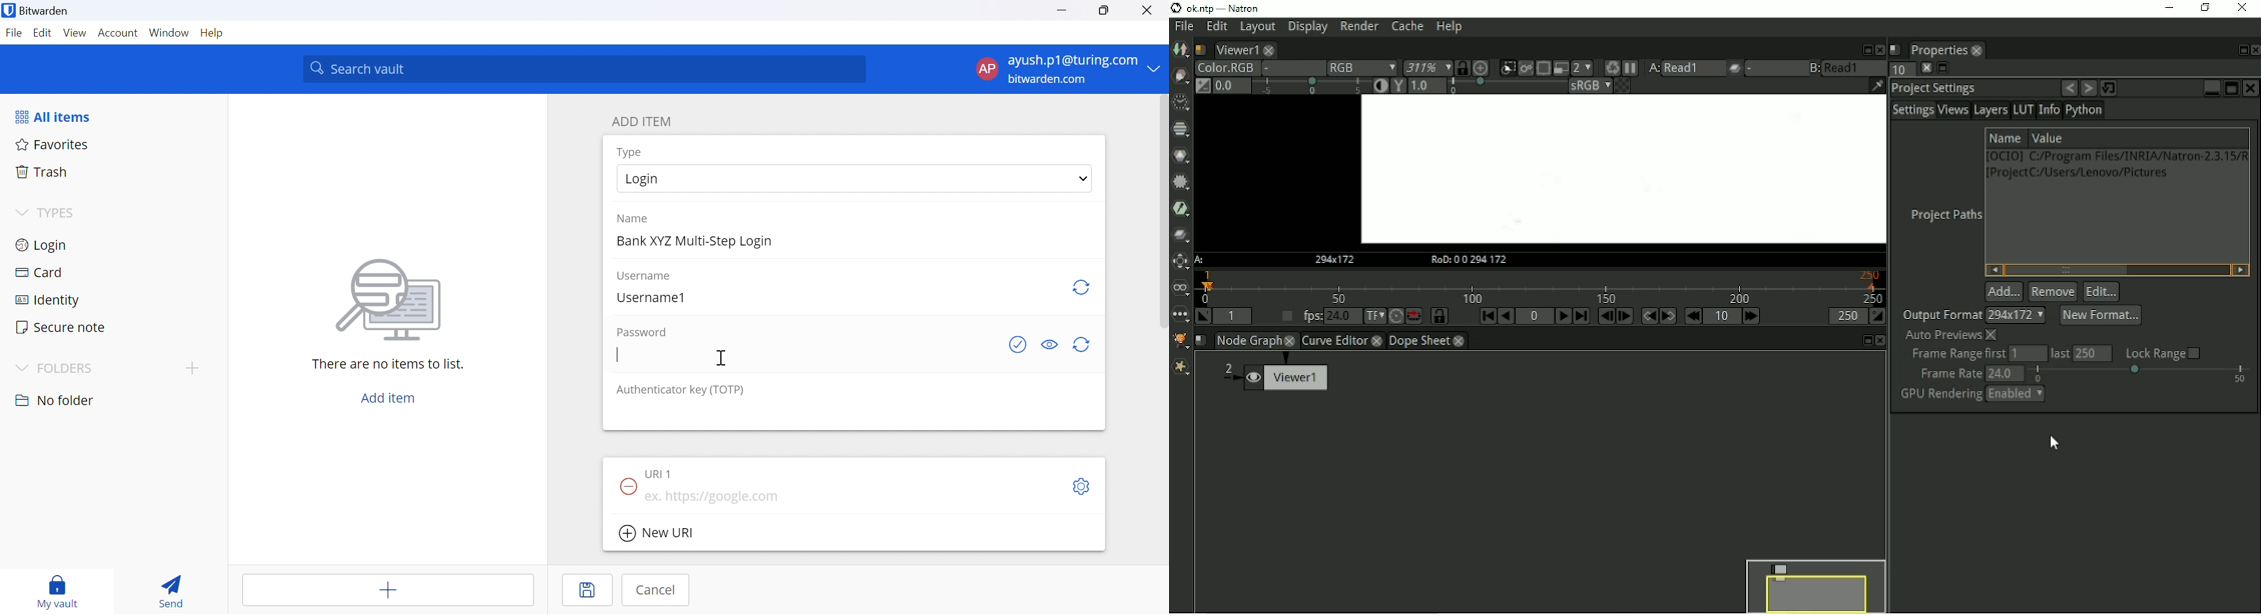 The width and height of the screenshot is (2268, 616). I want to click on Password, so click(644, 331).